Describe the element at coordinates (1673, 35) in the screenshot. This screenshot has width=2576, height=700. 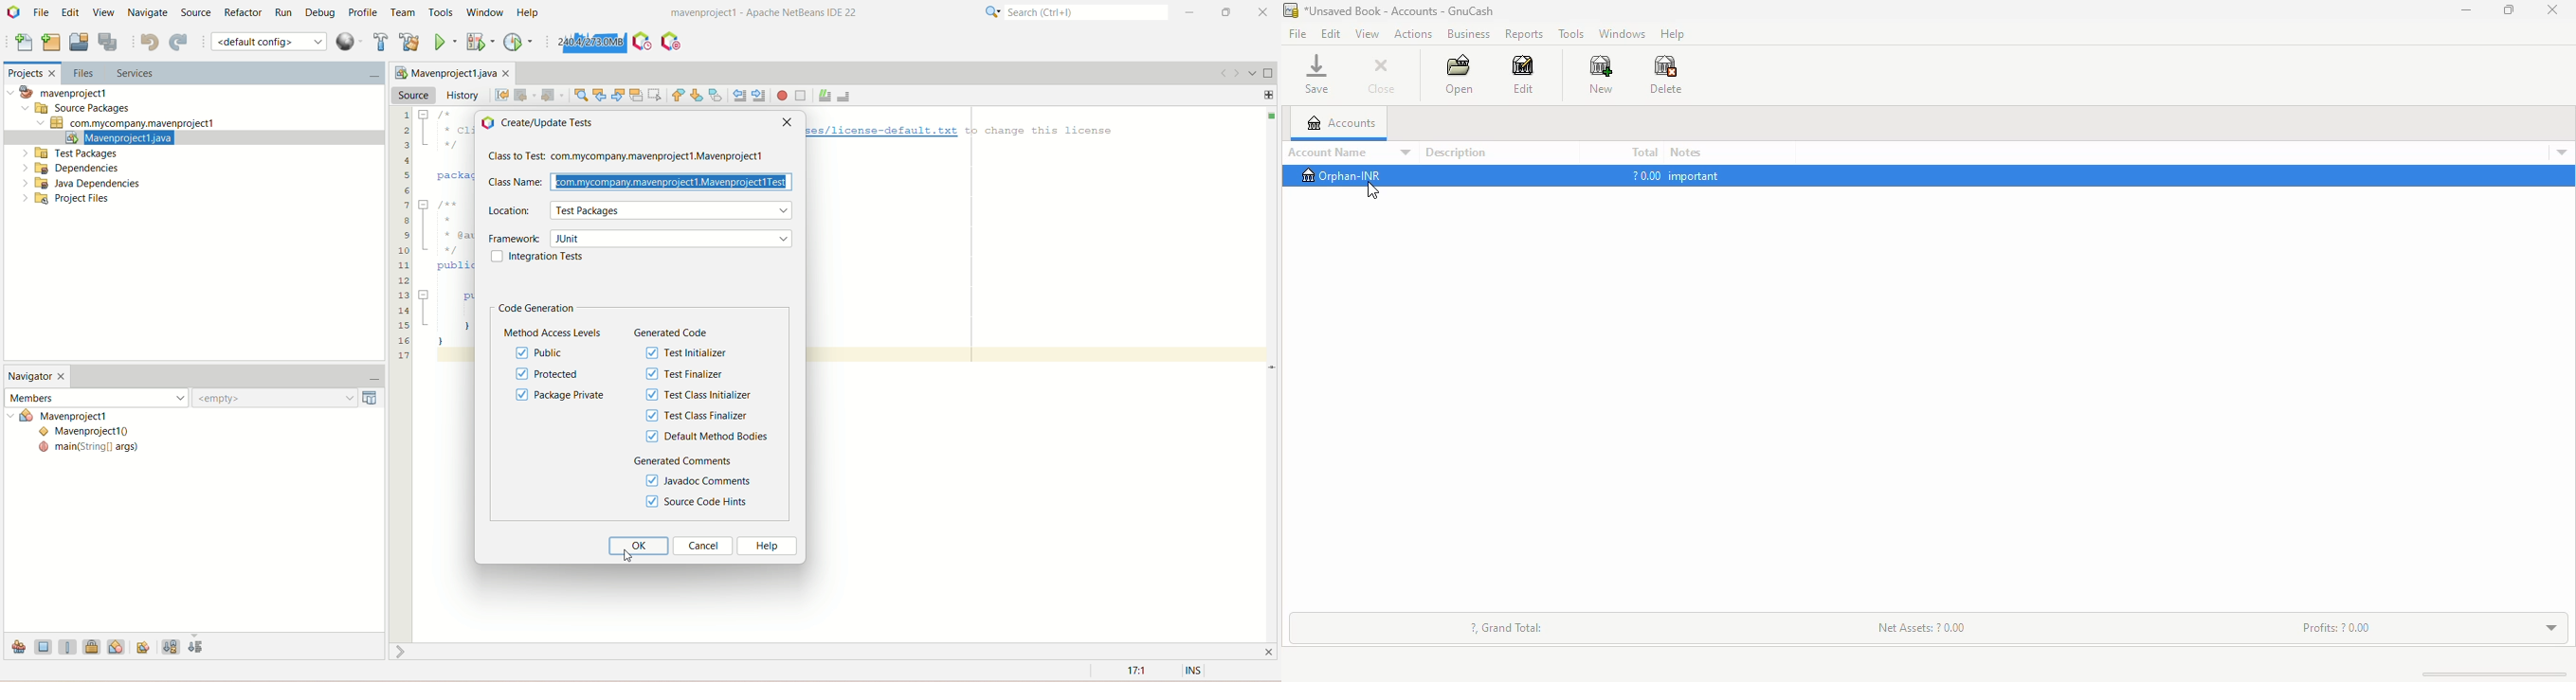
I see `help` at that location.